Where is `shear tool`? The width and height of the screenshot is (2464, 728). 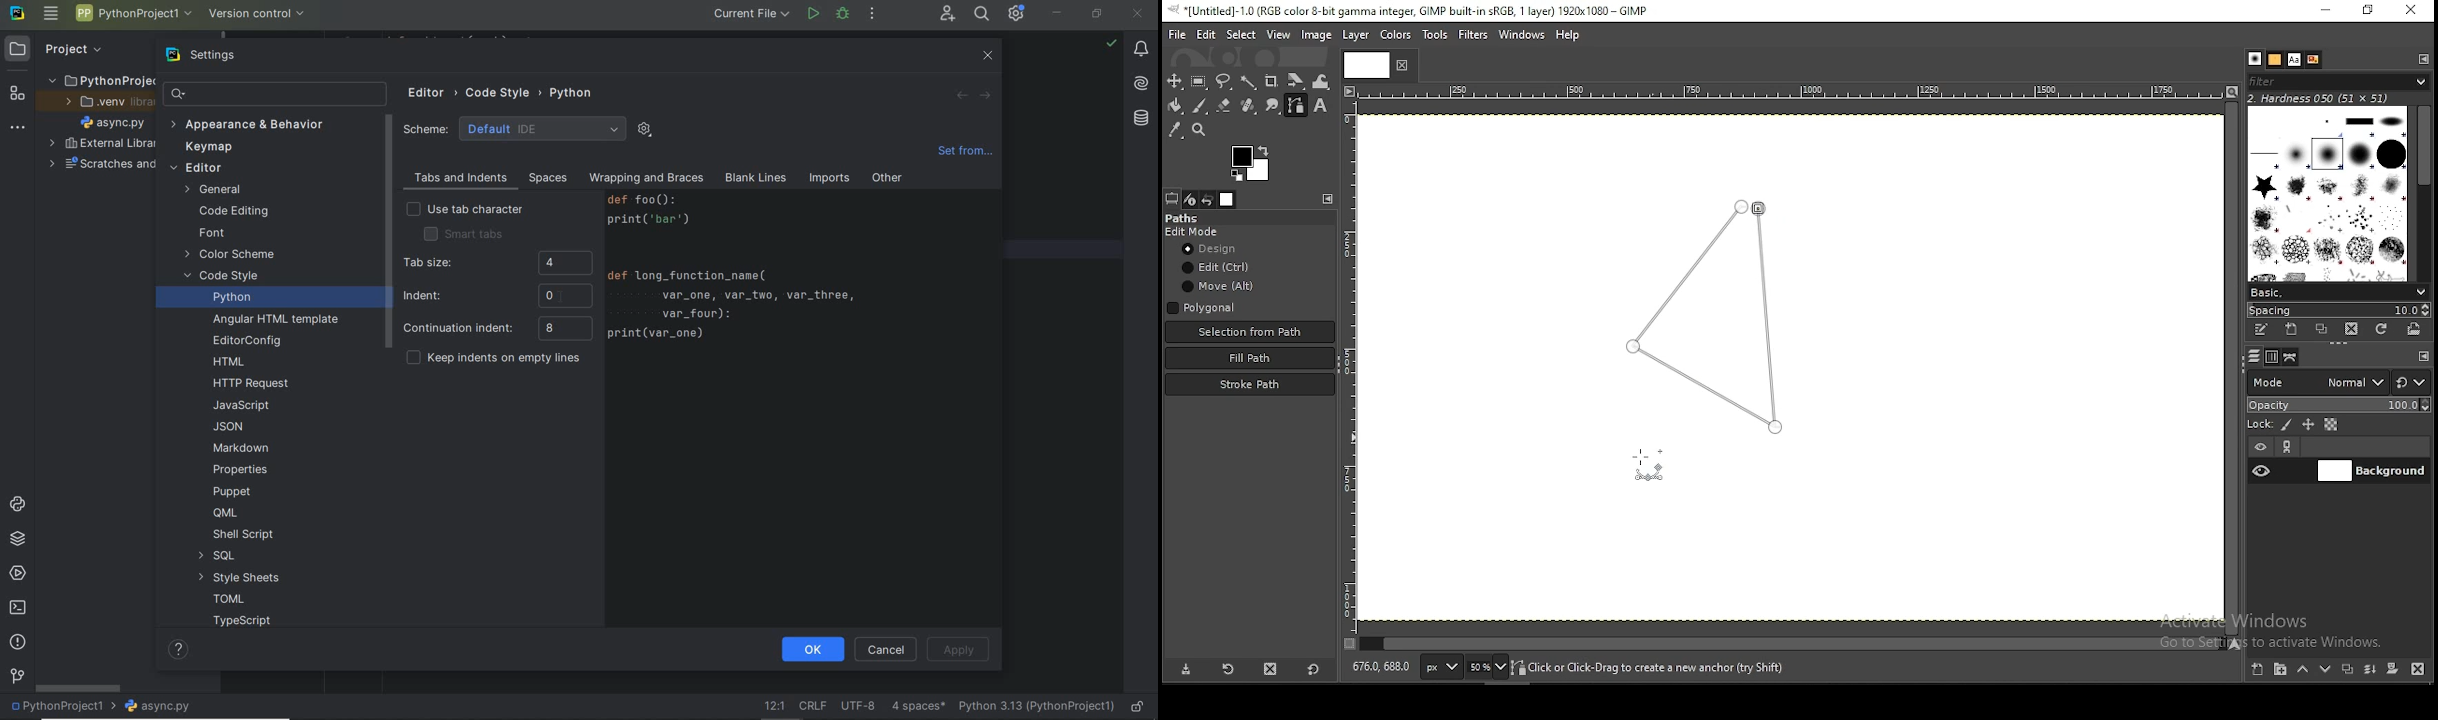 shear tool is located at coordinates (1296, 81).